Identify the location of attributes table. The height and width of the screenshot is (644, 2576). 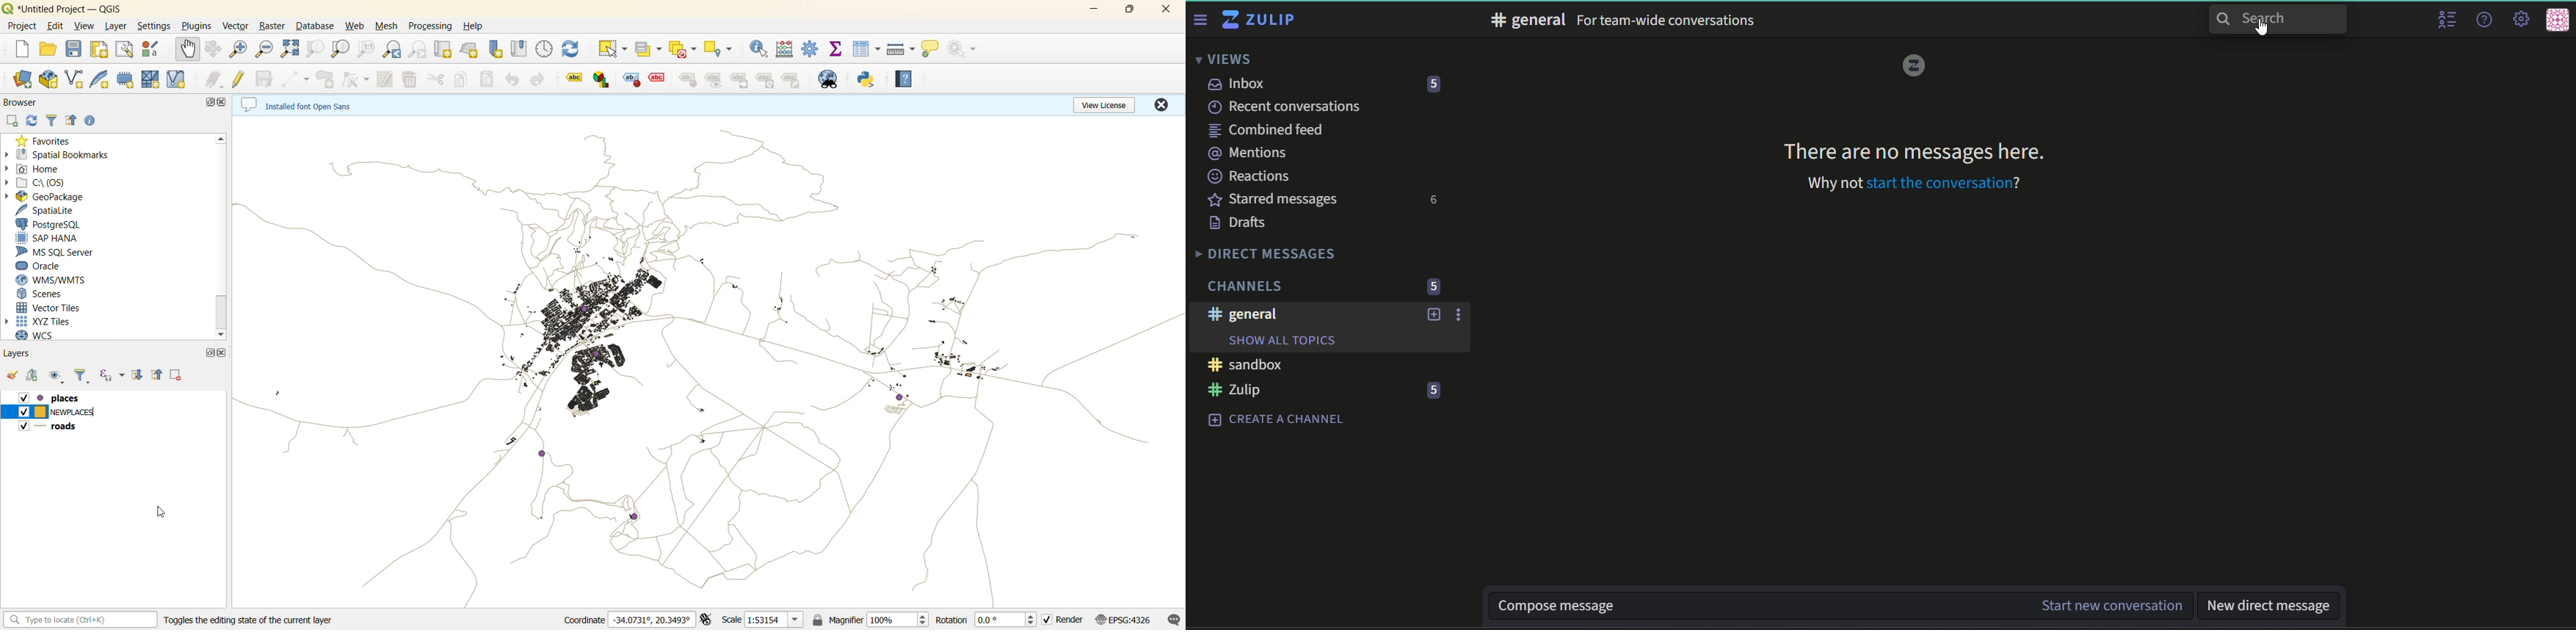
(866, 49).